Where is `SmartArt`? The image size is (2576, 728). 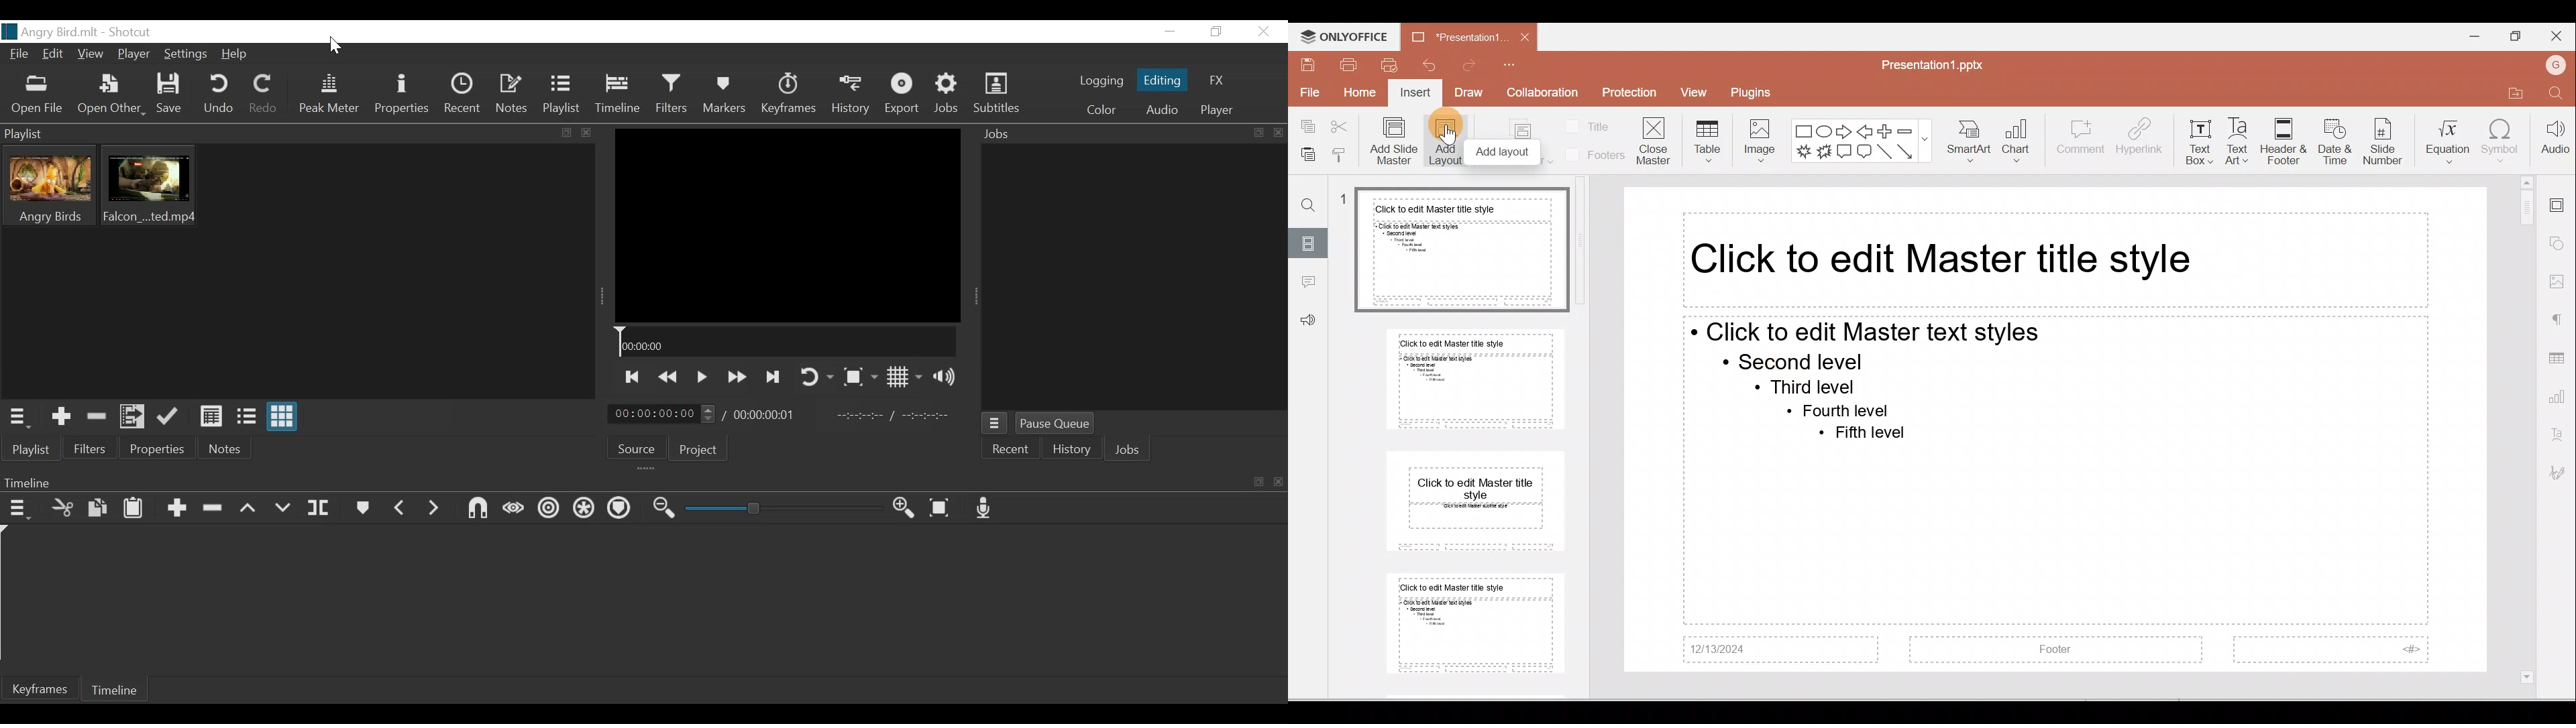 SmartArt is located at coordinates (1971, 139).